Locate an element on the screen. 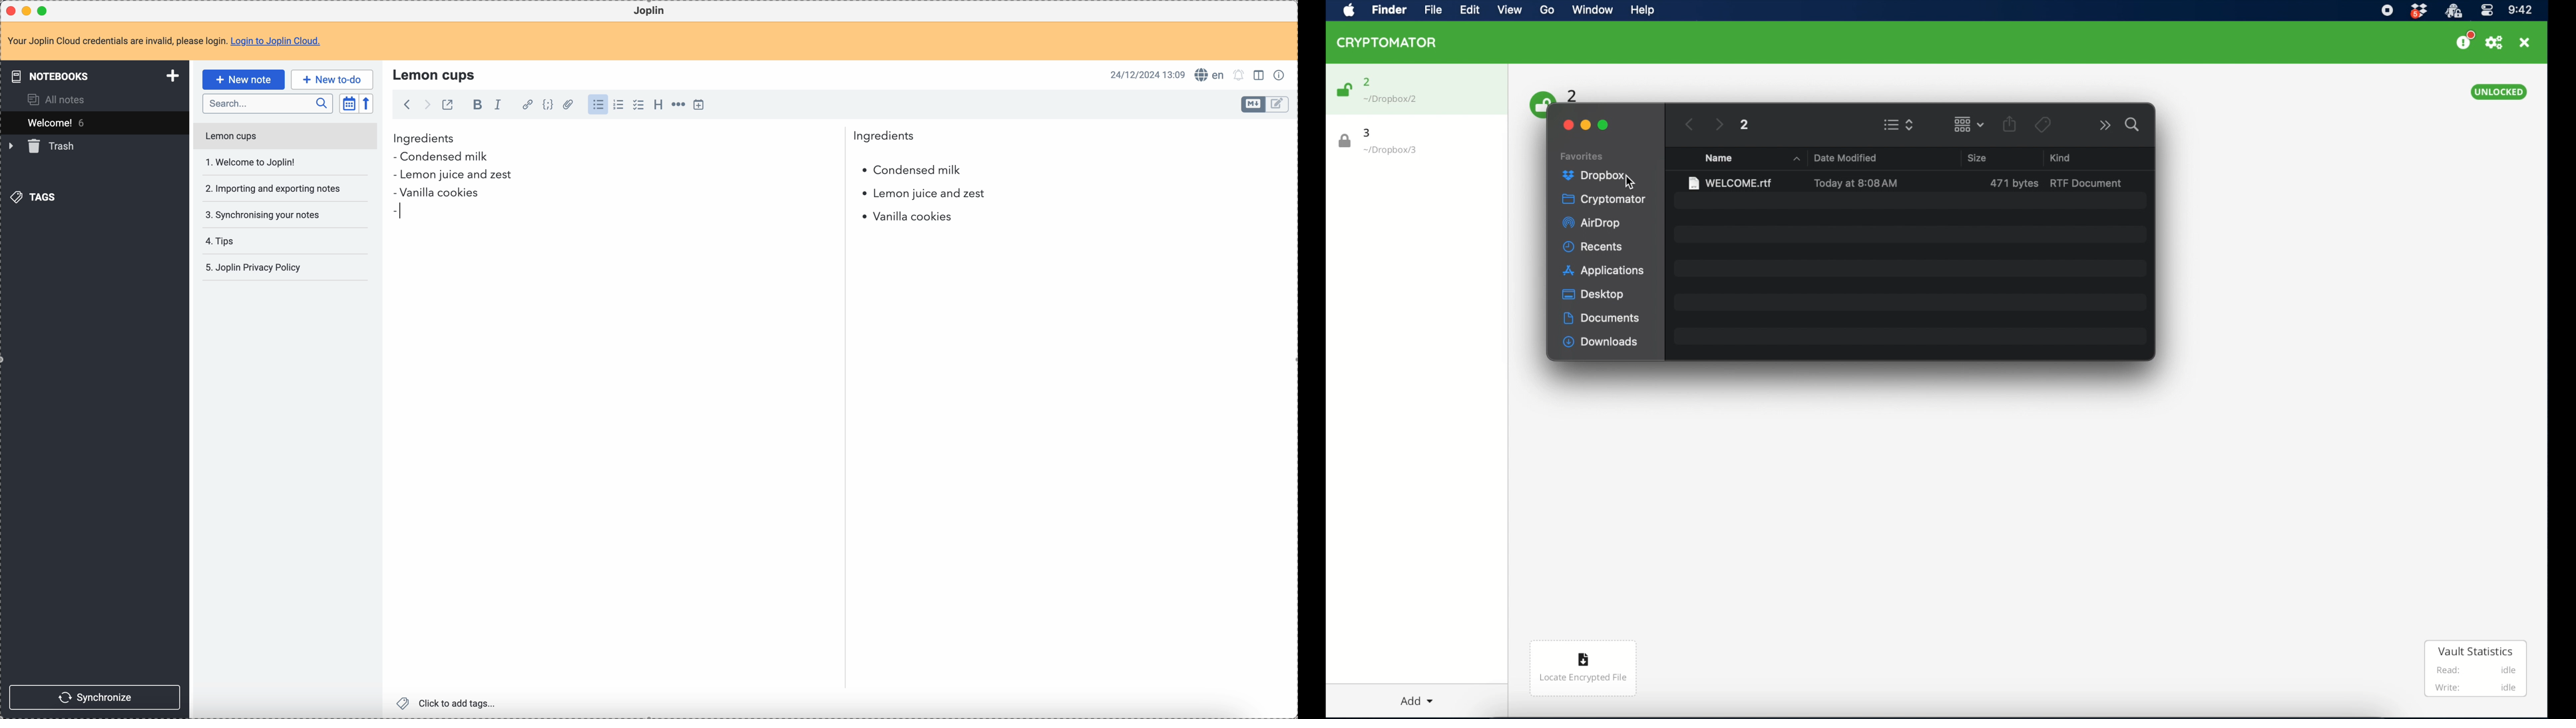  toggle edit layout is located at coordinates (1261, 74).